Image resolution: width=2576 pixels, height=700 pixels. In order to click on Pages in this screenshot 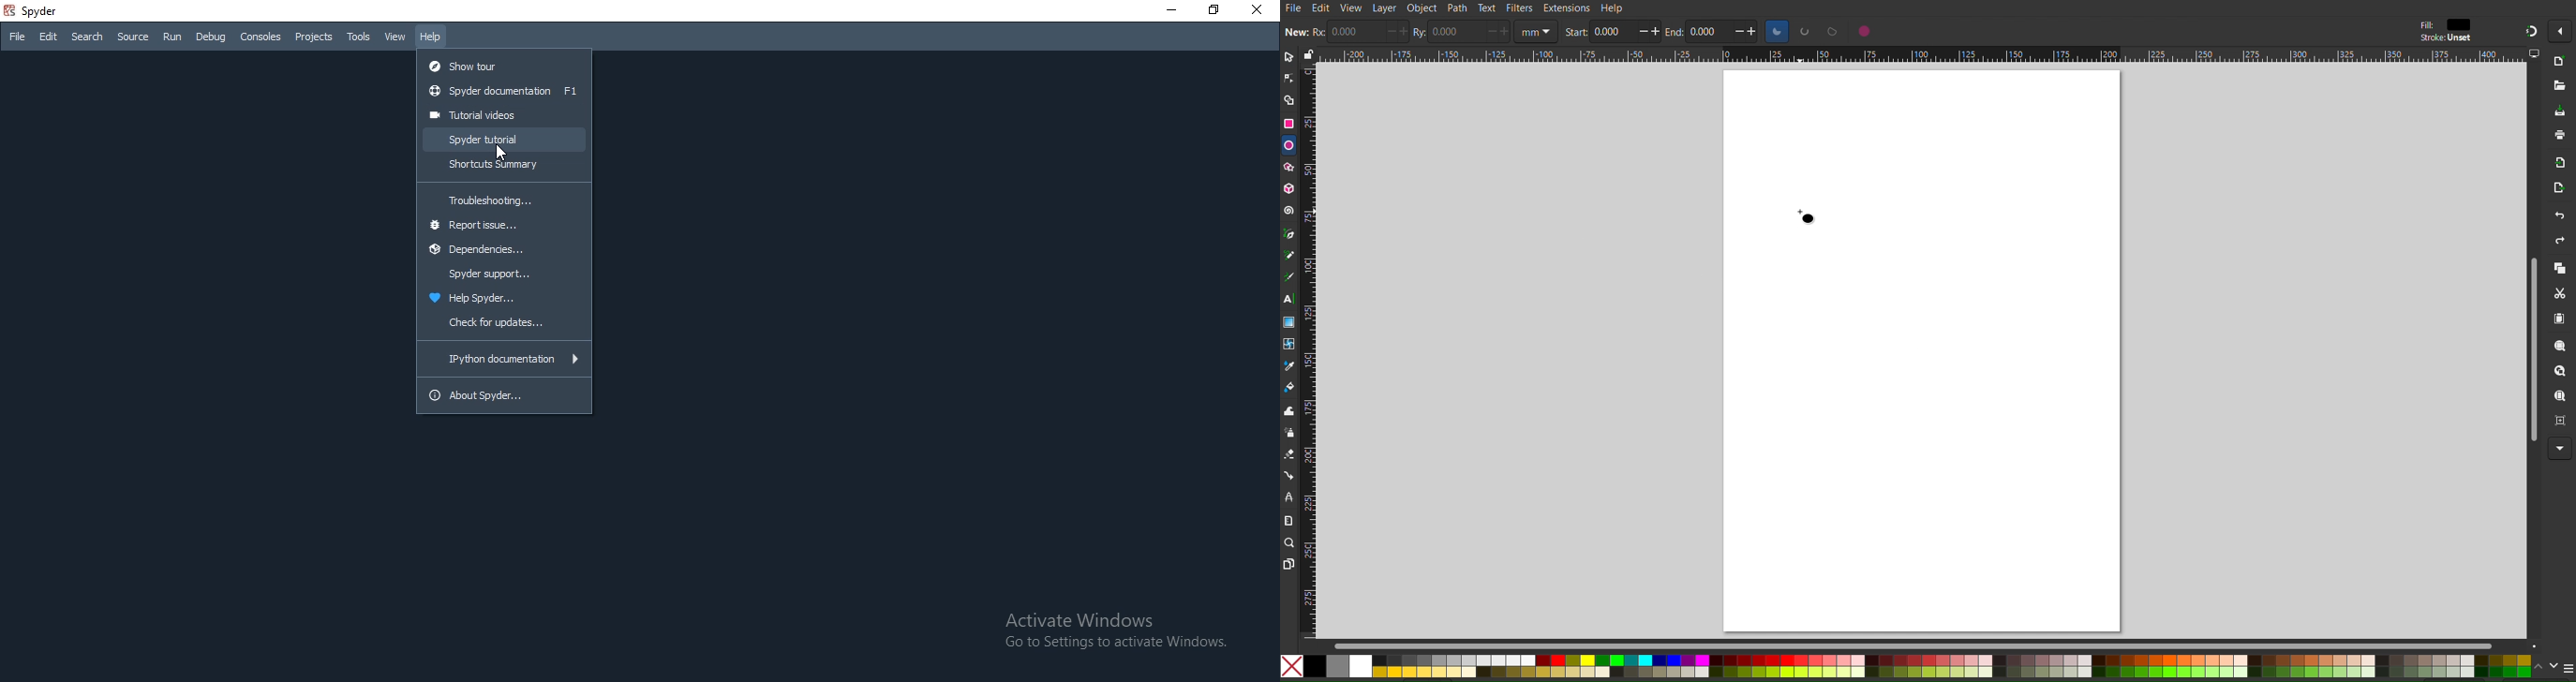, I will do `click(1289, 562)`.